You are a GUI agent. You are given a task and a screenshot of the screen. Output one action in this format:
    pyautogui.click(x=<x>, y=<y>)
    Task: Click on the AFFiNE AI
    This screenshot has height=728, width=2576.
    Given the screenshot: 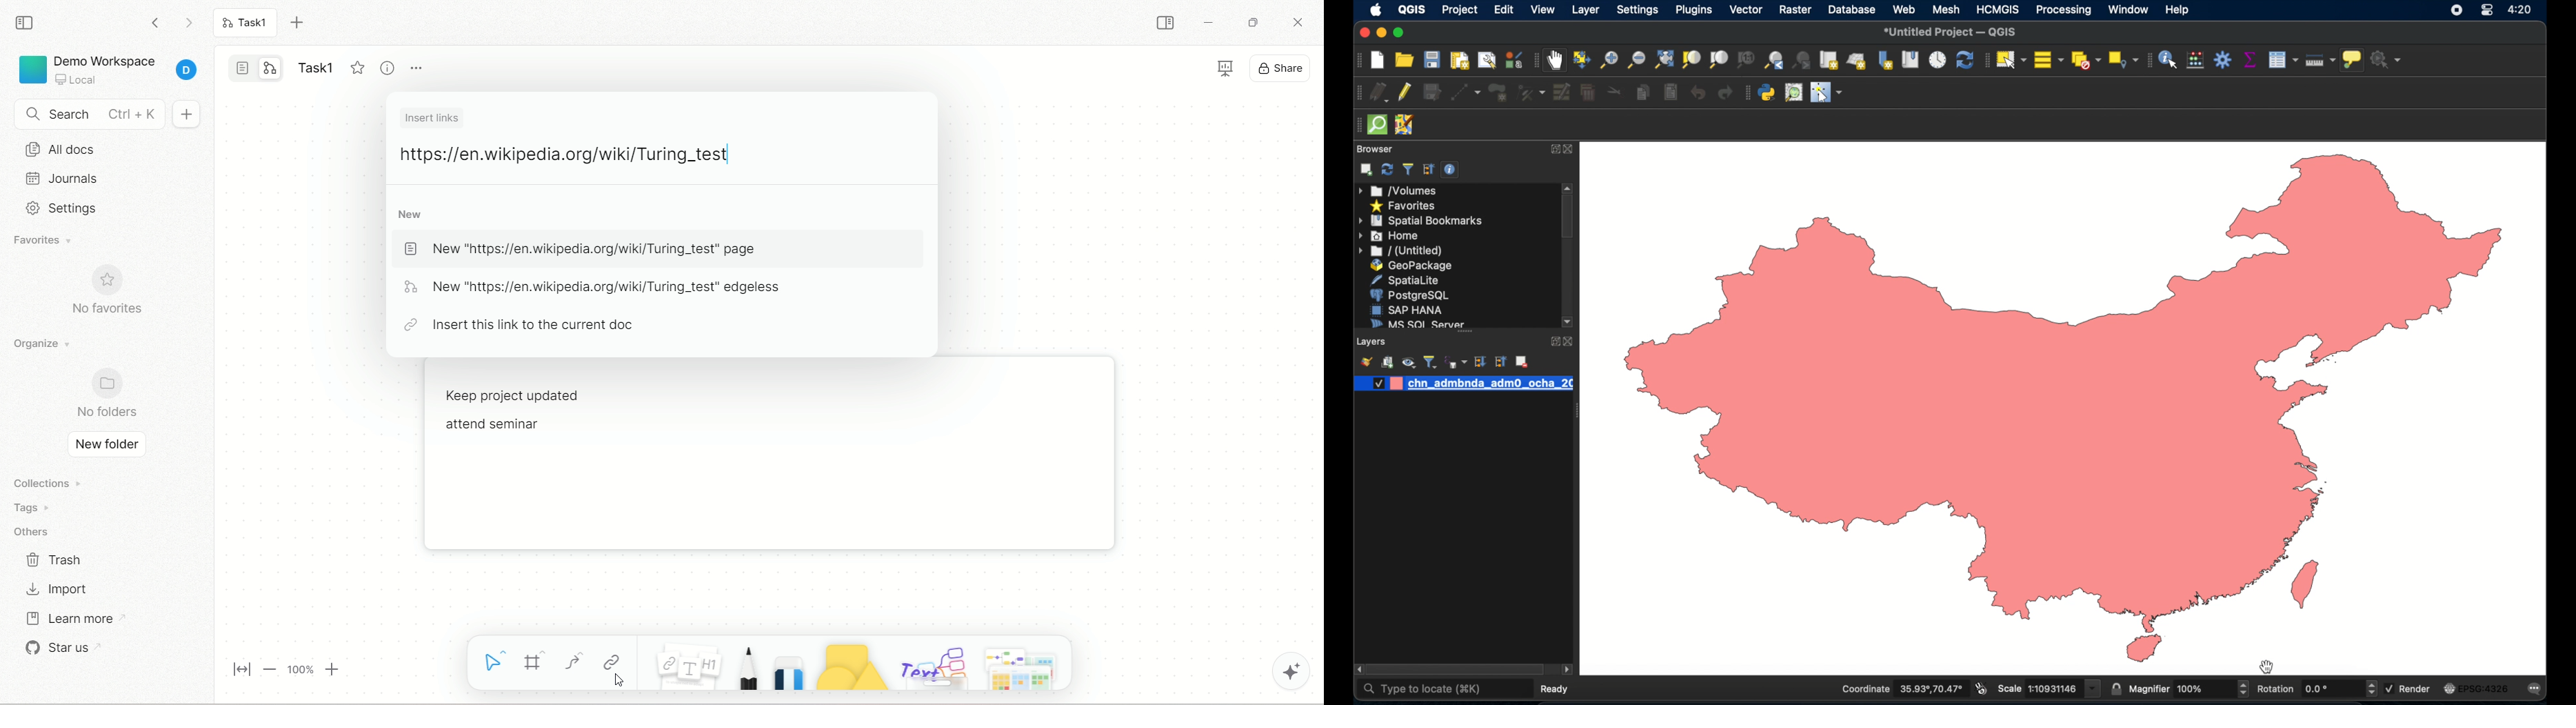 What is the action you would take?
    pyautogui.click(x=1294, y=668)
    